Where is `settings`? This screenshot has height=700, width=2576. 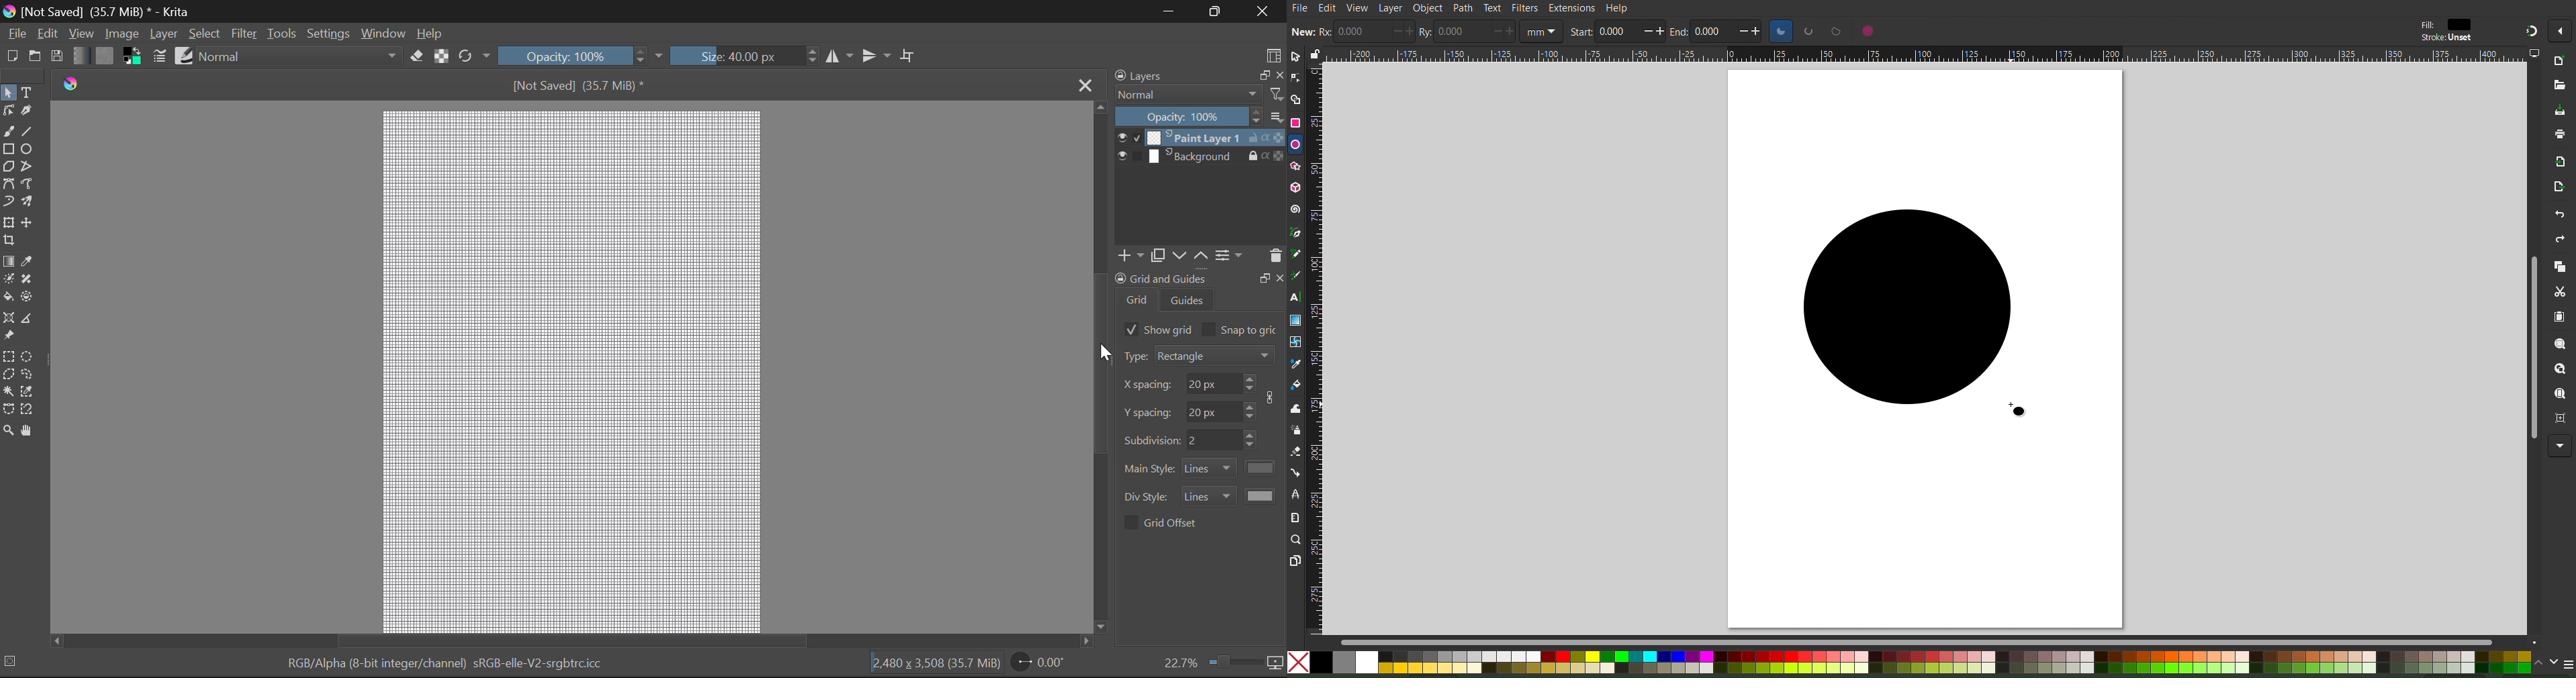 settings is located at coordinates (1229, 255).